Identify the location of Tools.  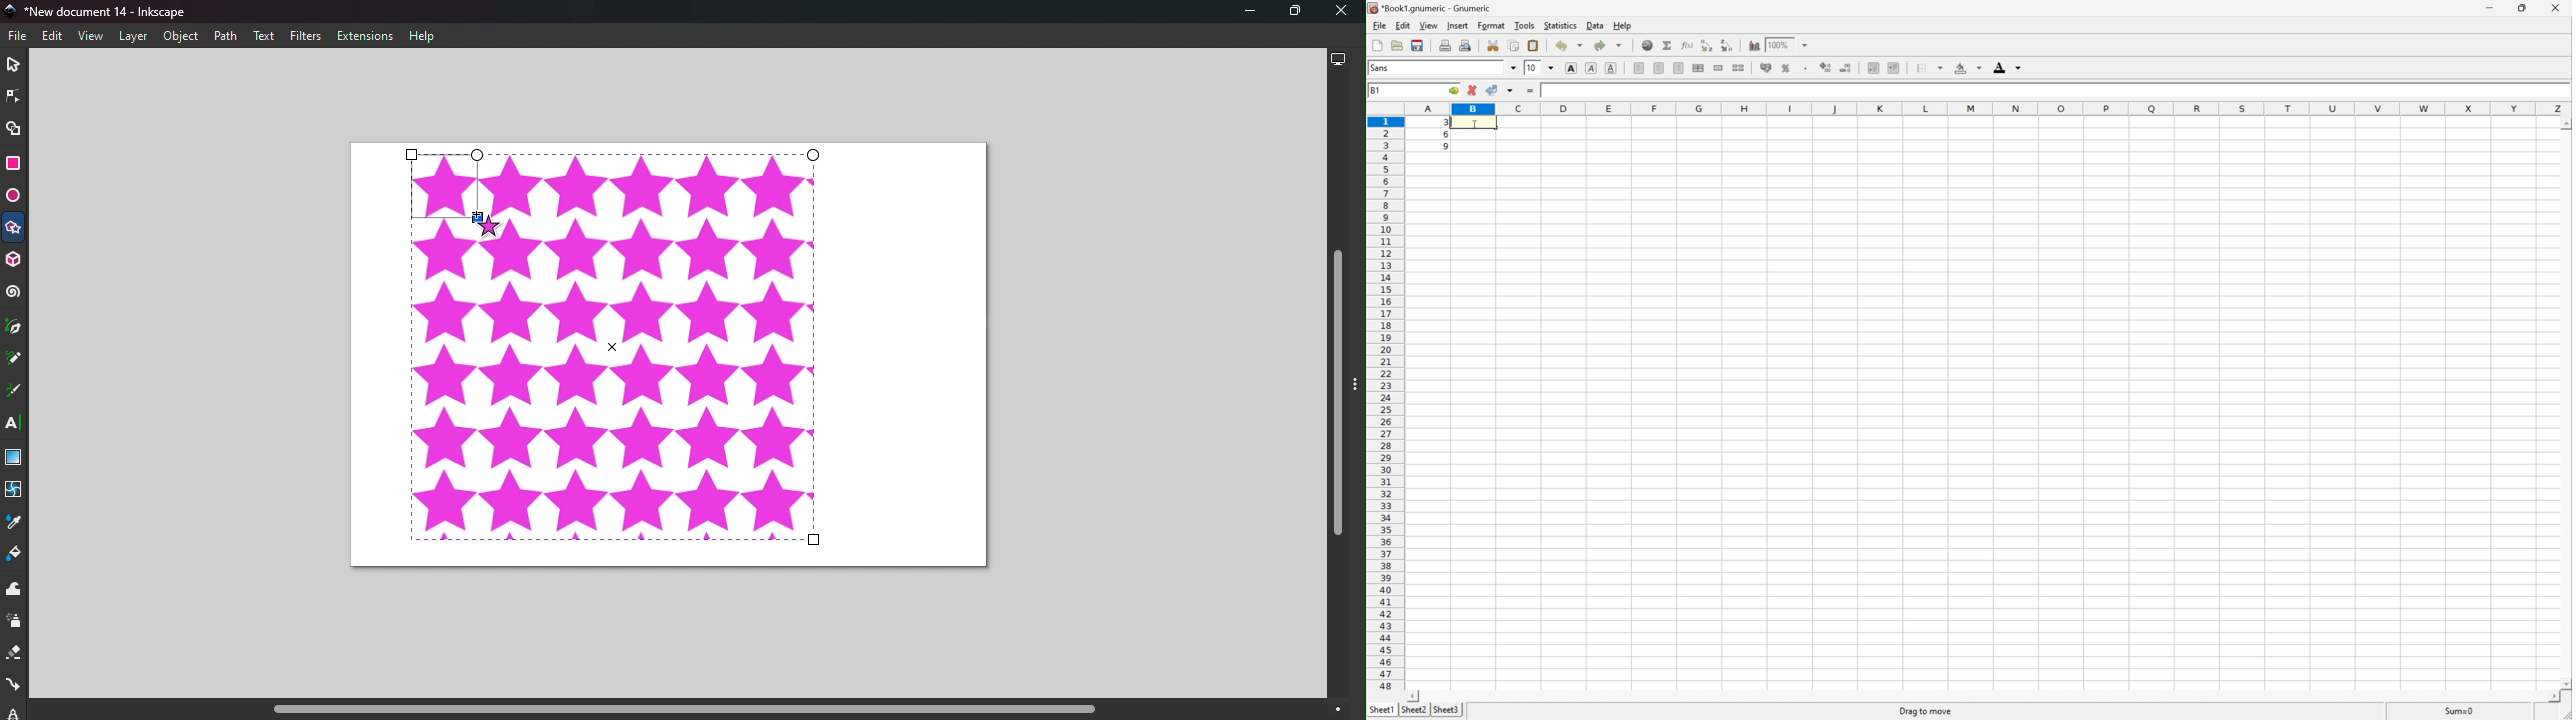
(1524, 24).